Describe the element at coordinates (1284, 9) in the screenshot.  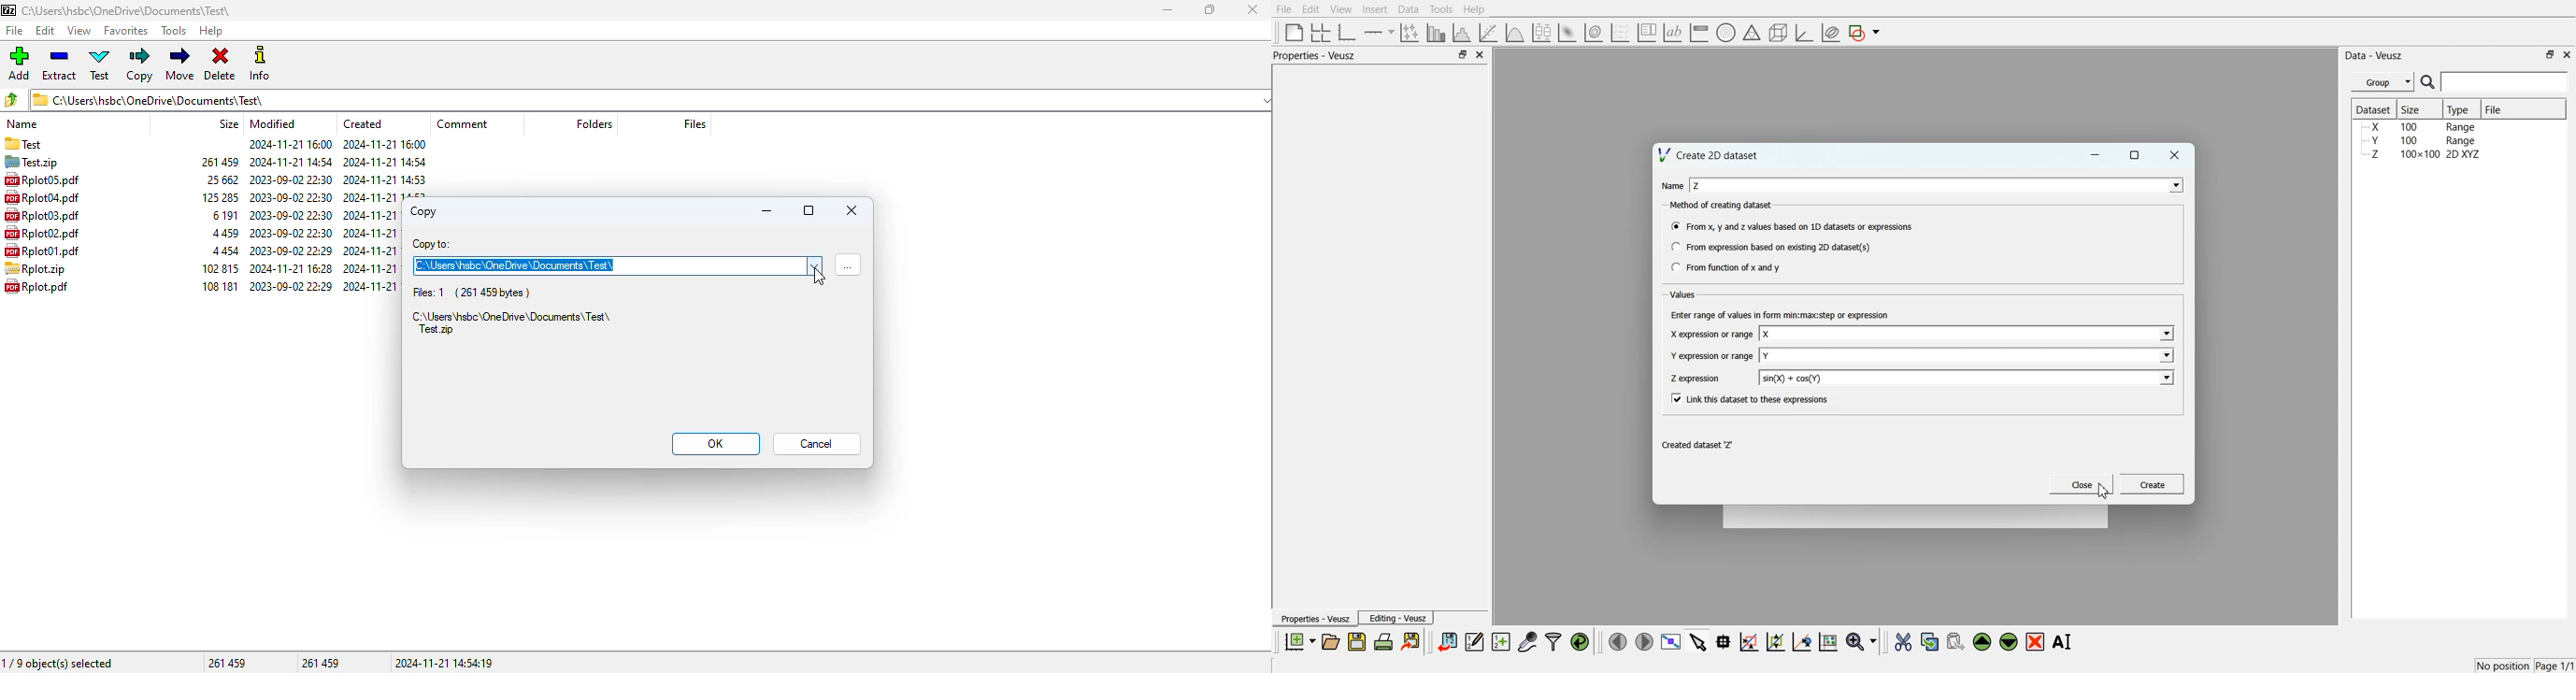
I see `File` at that location.